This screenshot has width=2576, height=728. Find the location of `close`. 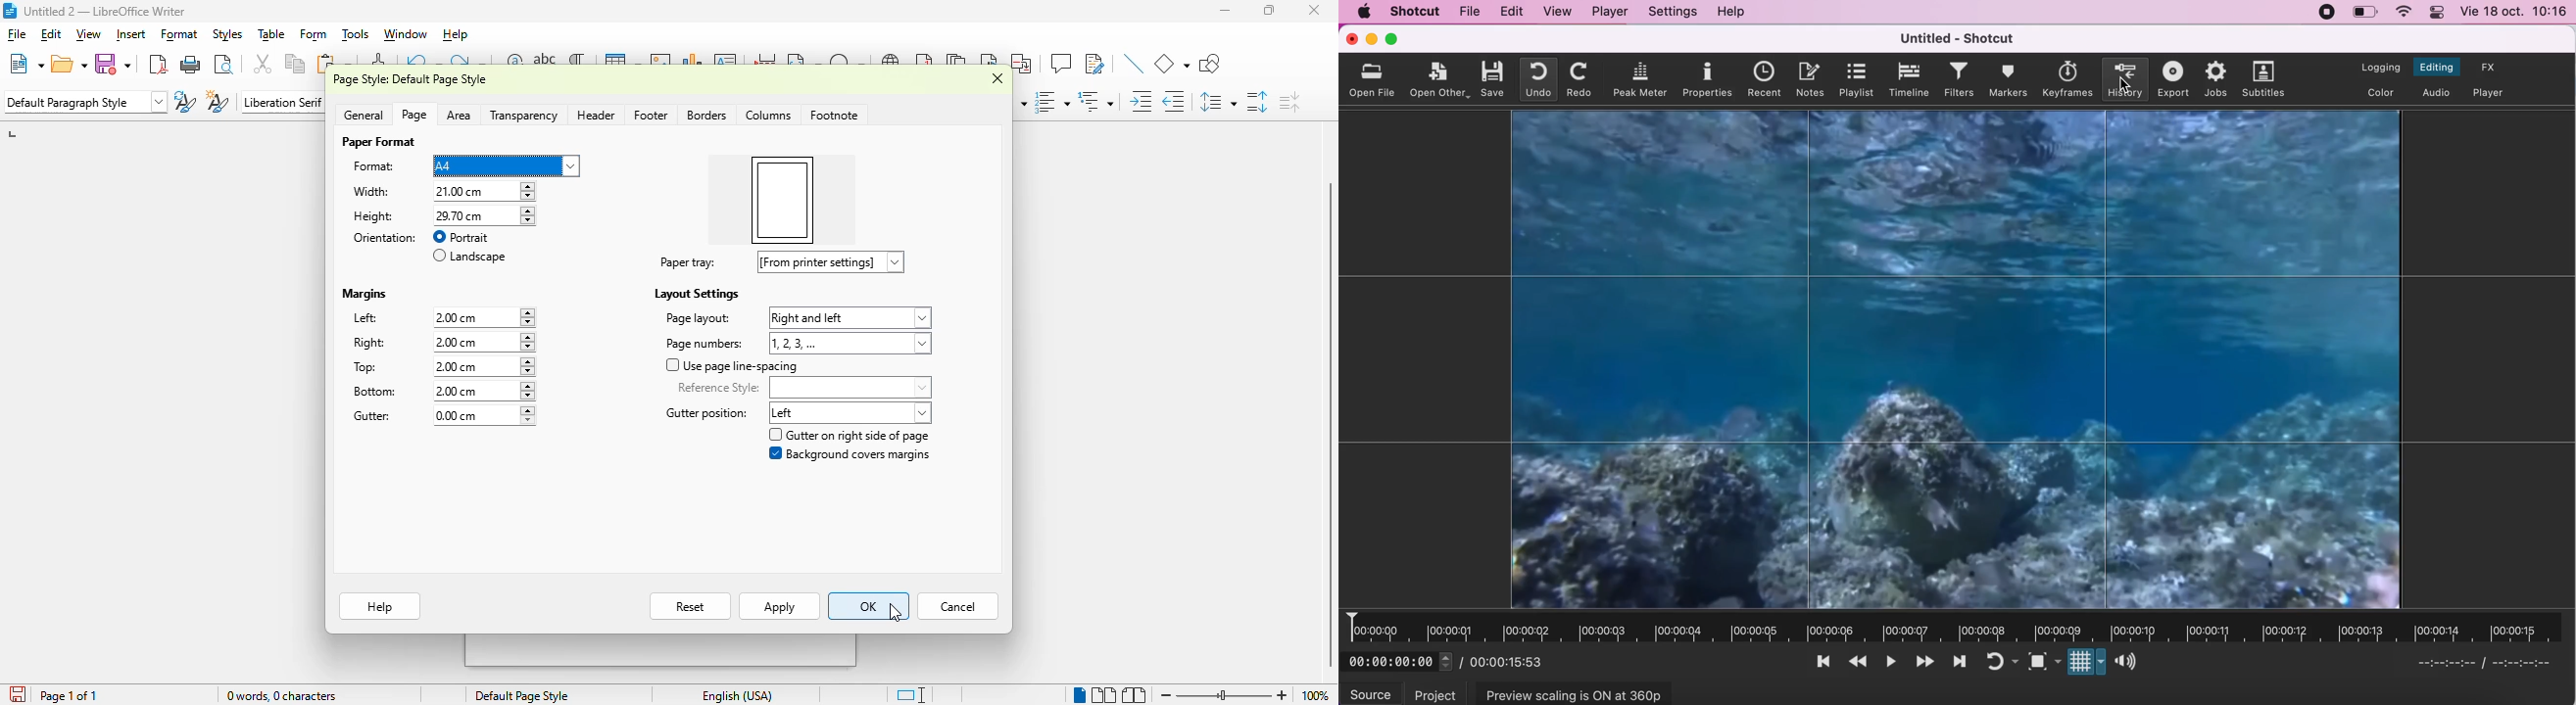

close is located at coordinates (998, 78).